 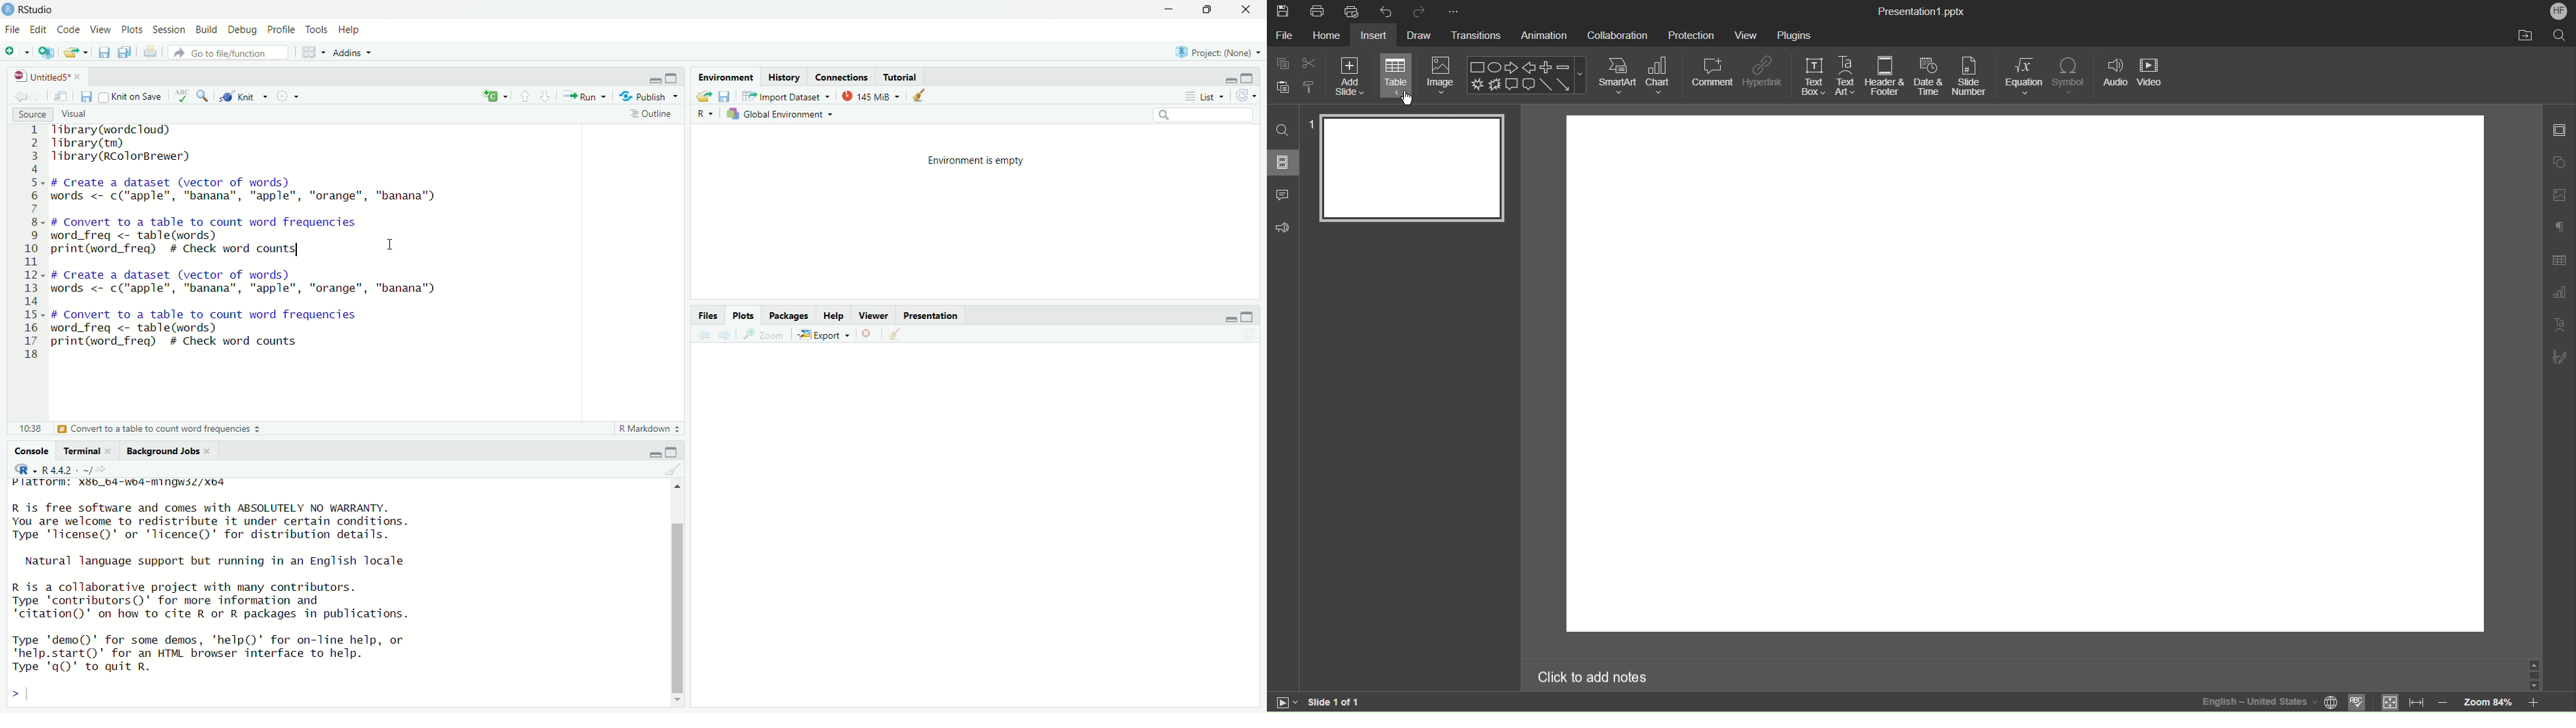 What do you see at coordinates (764, 334) in the screenshot?
I see `Zoom` at bounding box center [764, 334].